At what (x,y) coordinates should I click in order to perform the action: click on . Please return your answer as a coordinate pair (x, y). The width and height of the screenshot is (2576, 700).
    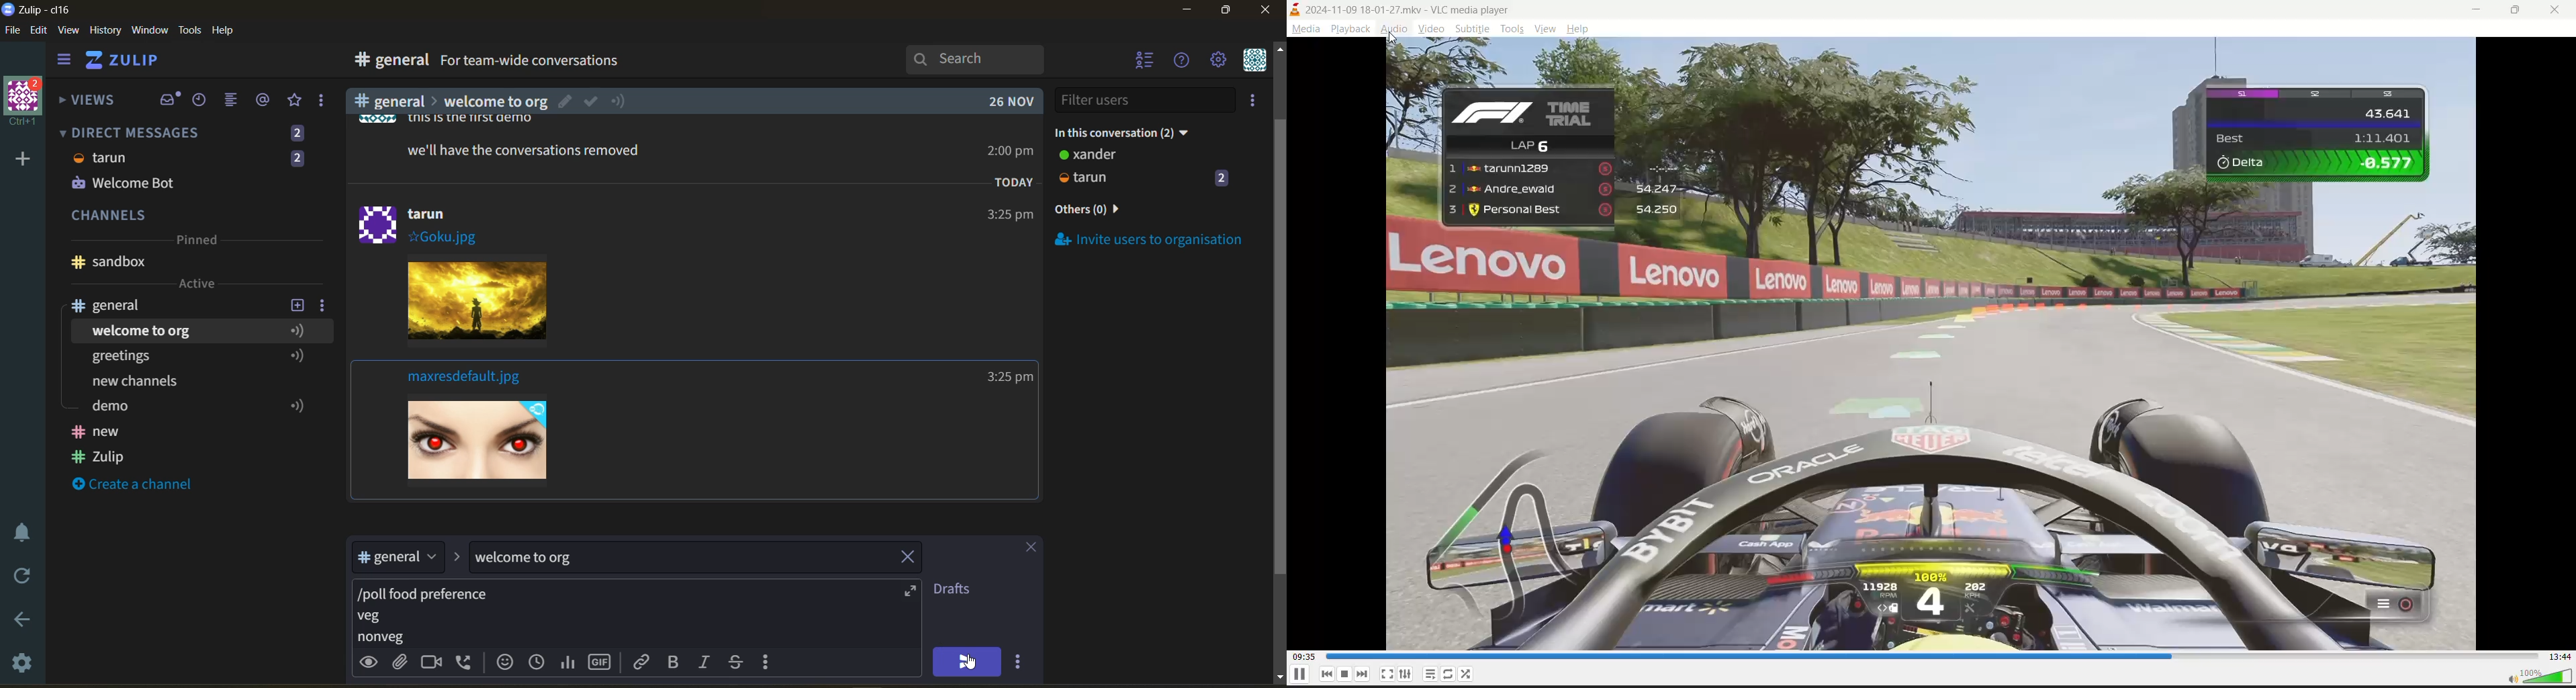
    Looking at the image, I should click on (1011, 377).